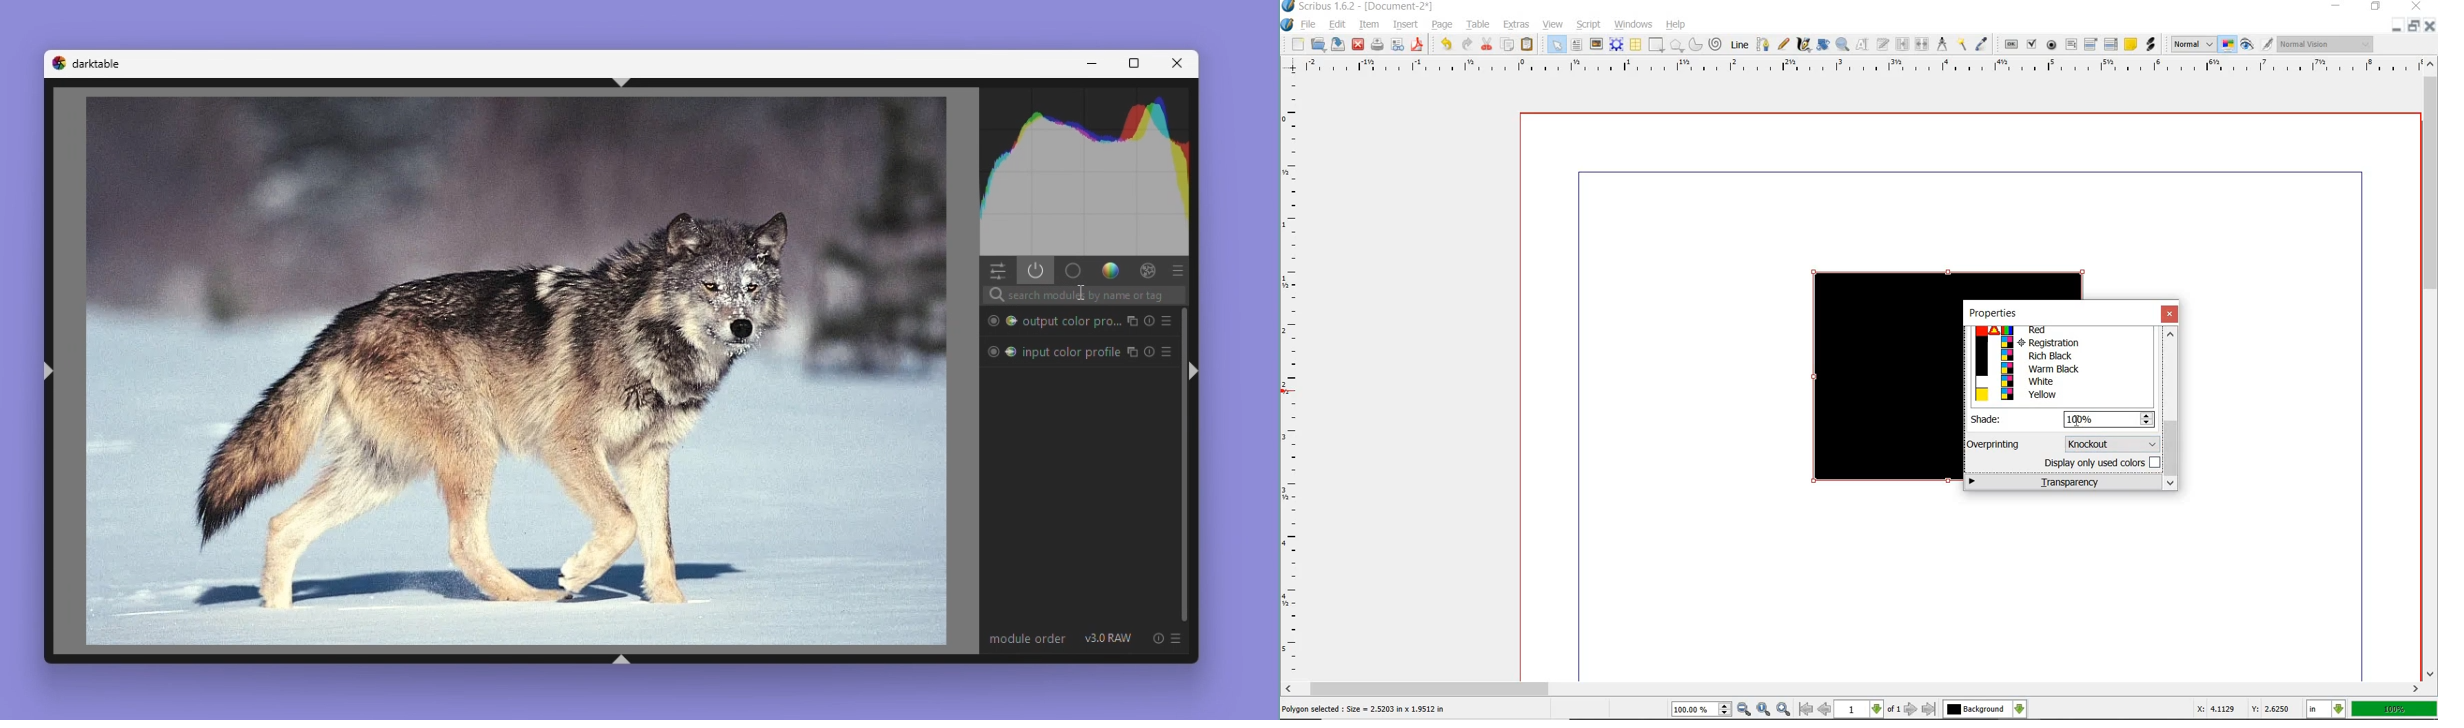 The height and width of the screenshot is (728, 2464). I want to click on new, so click(1298, 44).